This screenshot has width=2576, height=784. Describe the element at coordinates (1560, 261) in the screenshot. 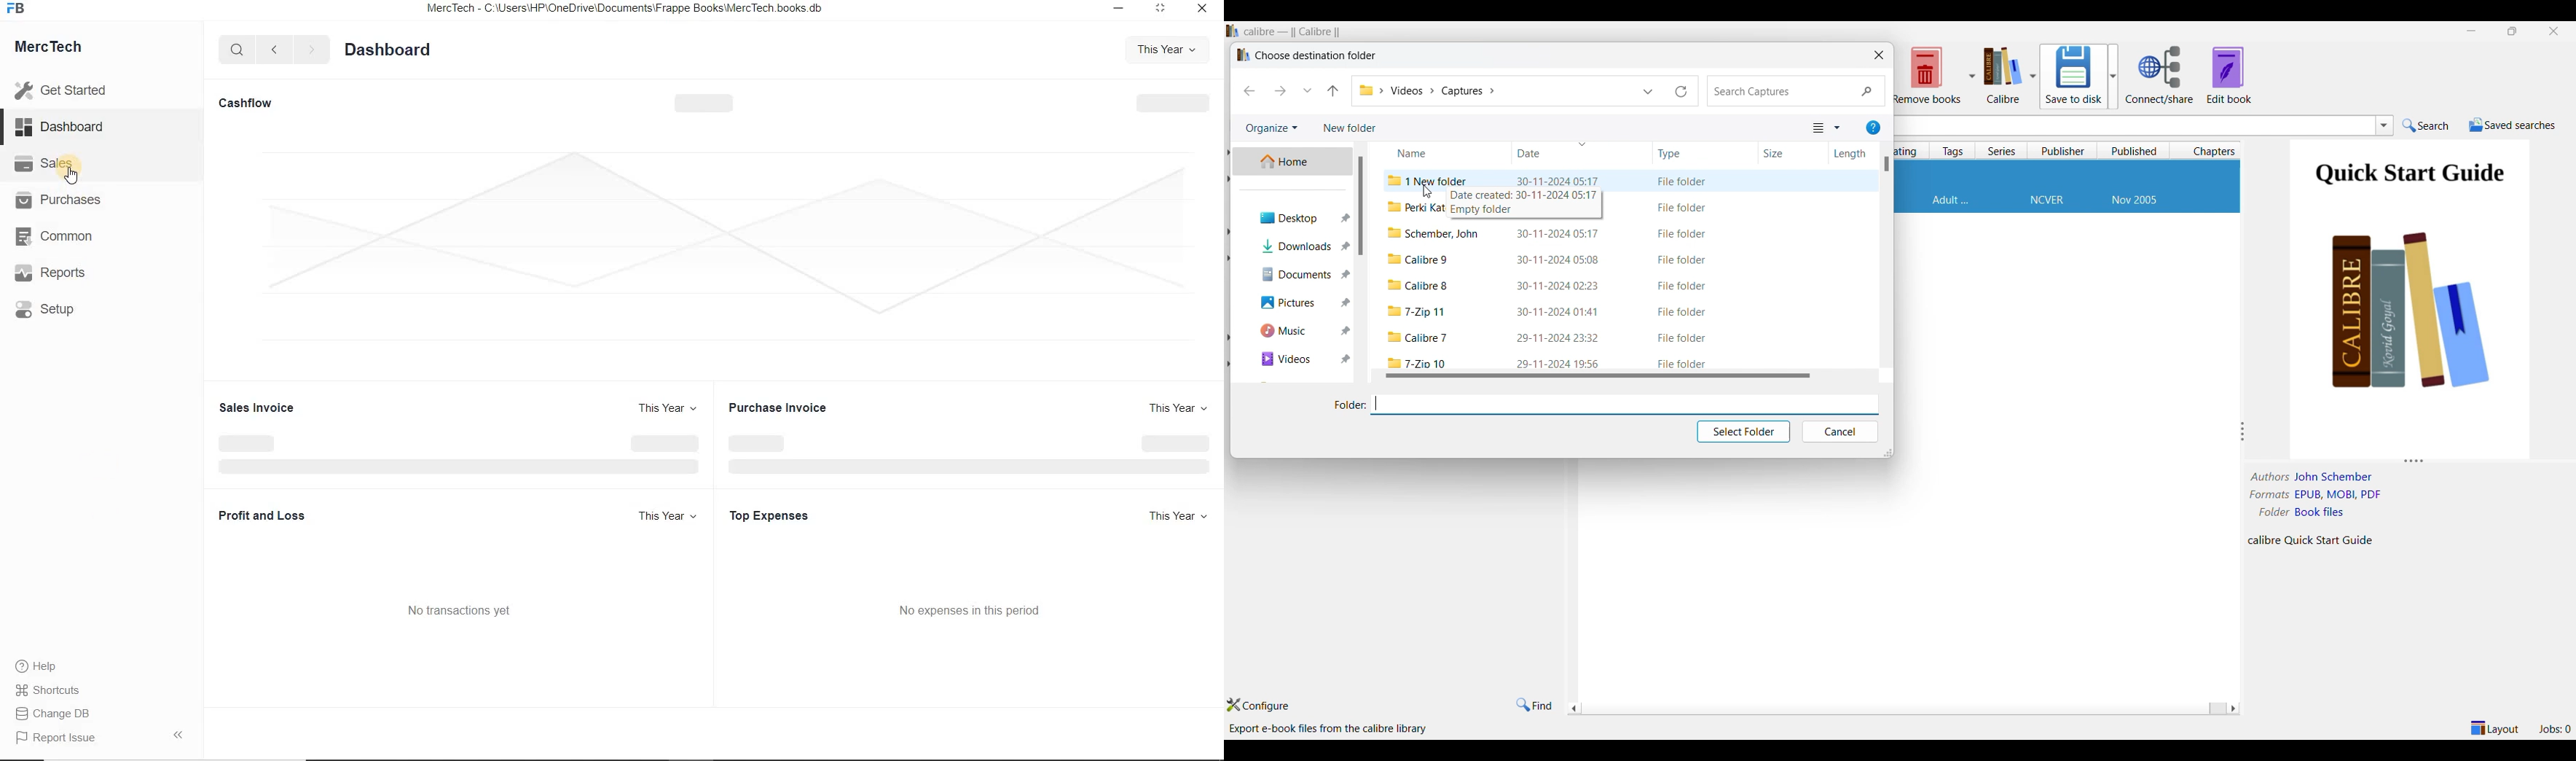

I see `date` at that location.